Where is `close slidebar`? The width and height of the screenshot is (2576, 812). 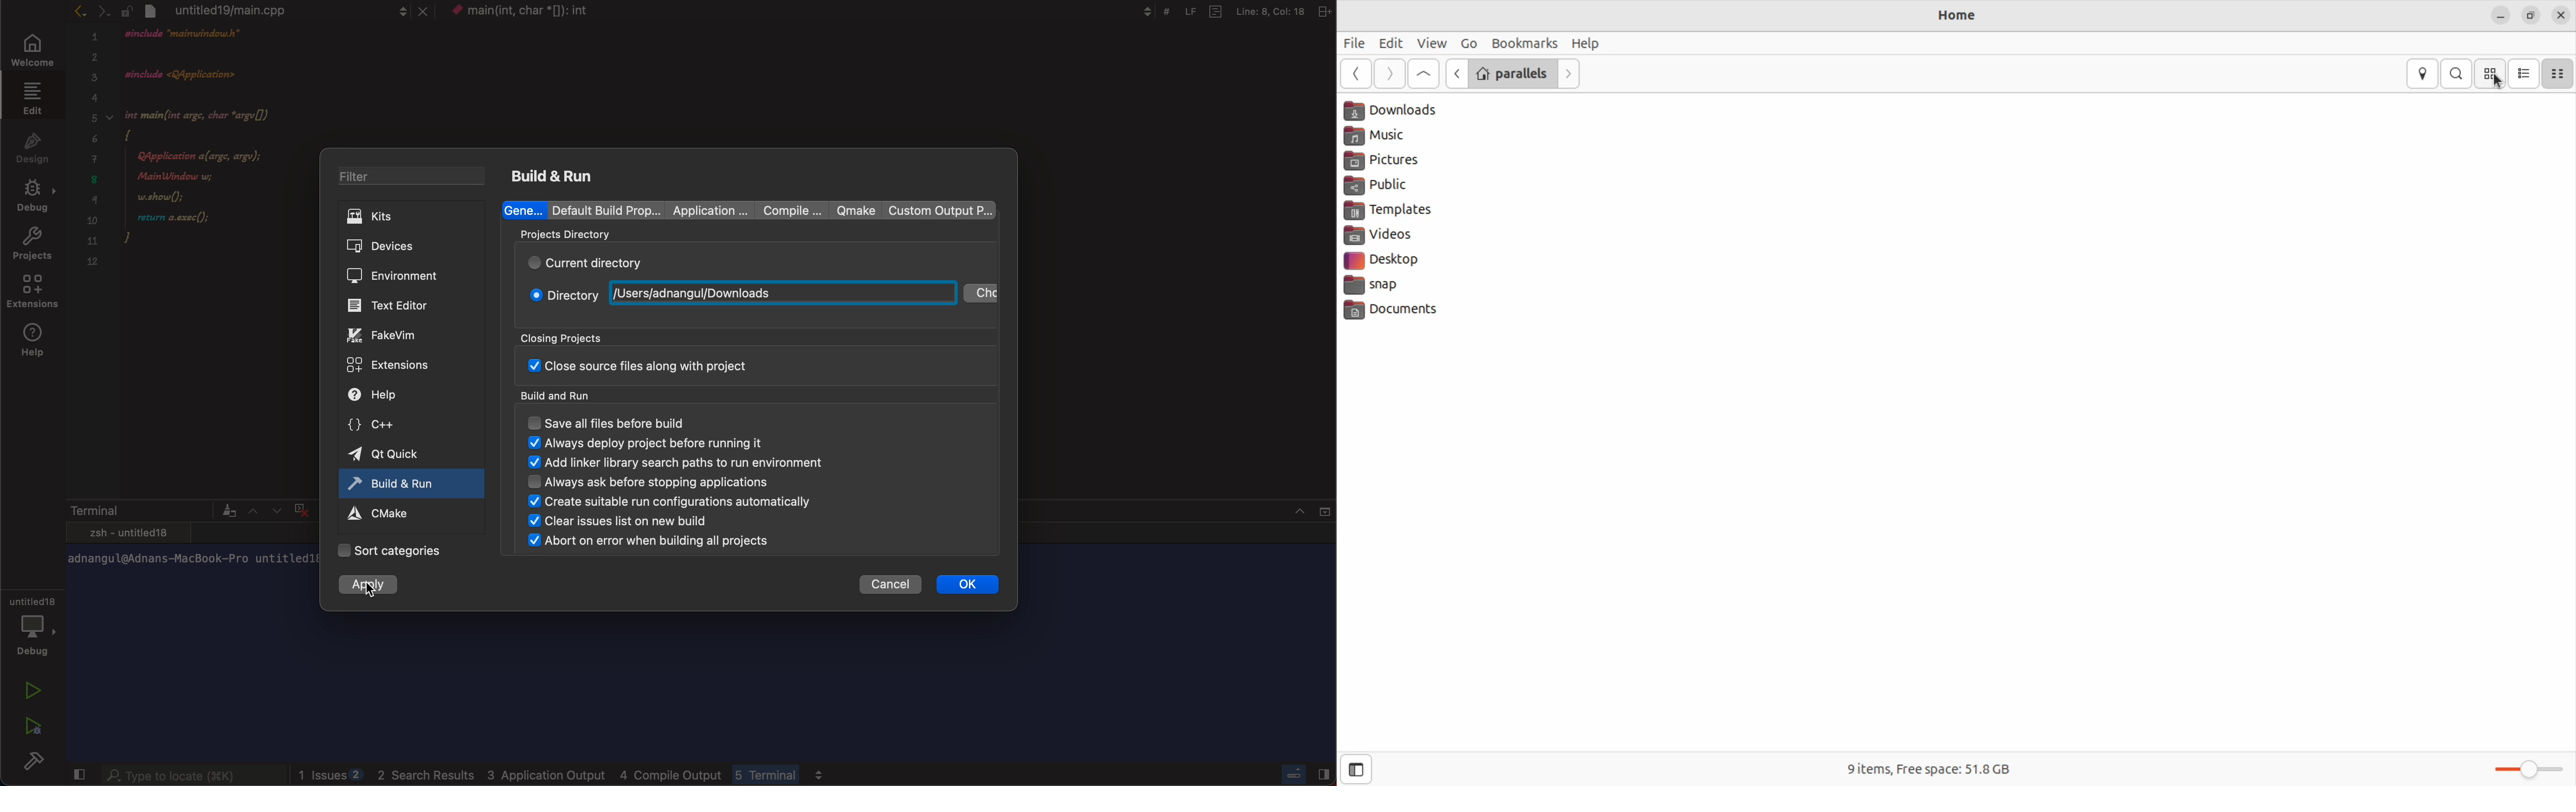 close slidebar is located at coordinates (75, 773).